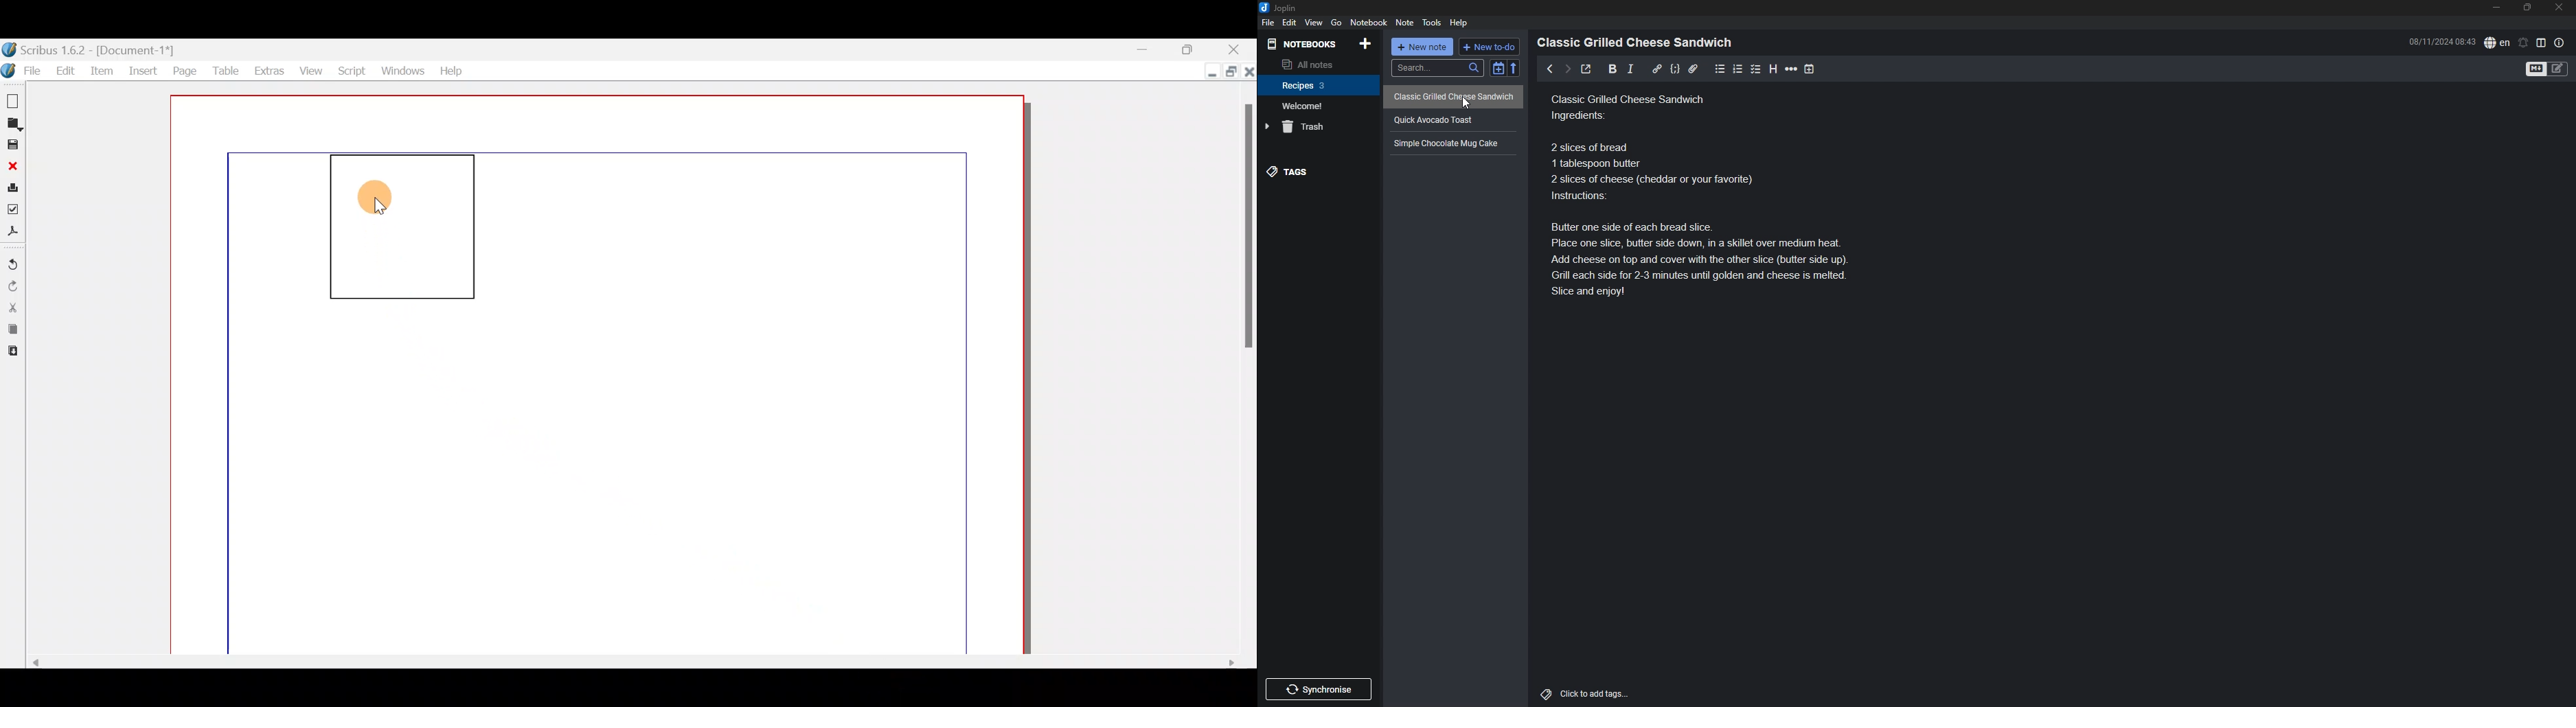  I want to click on all notes, so click(1317, 64).